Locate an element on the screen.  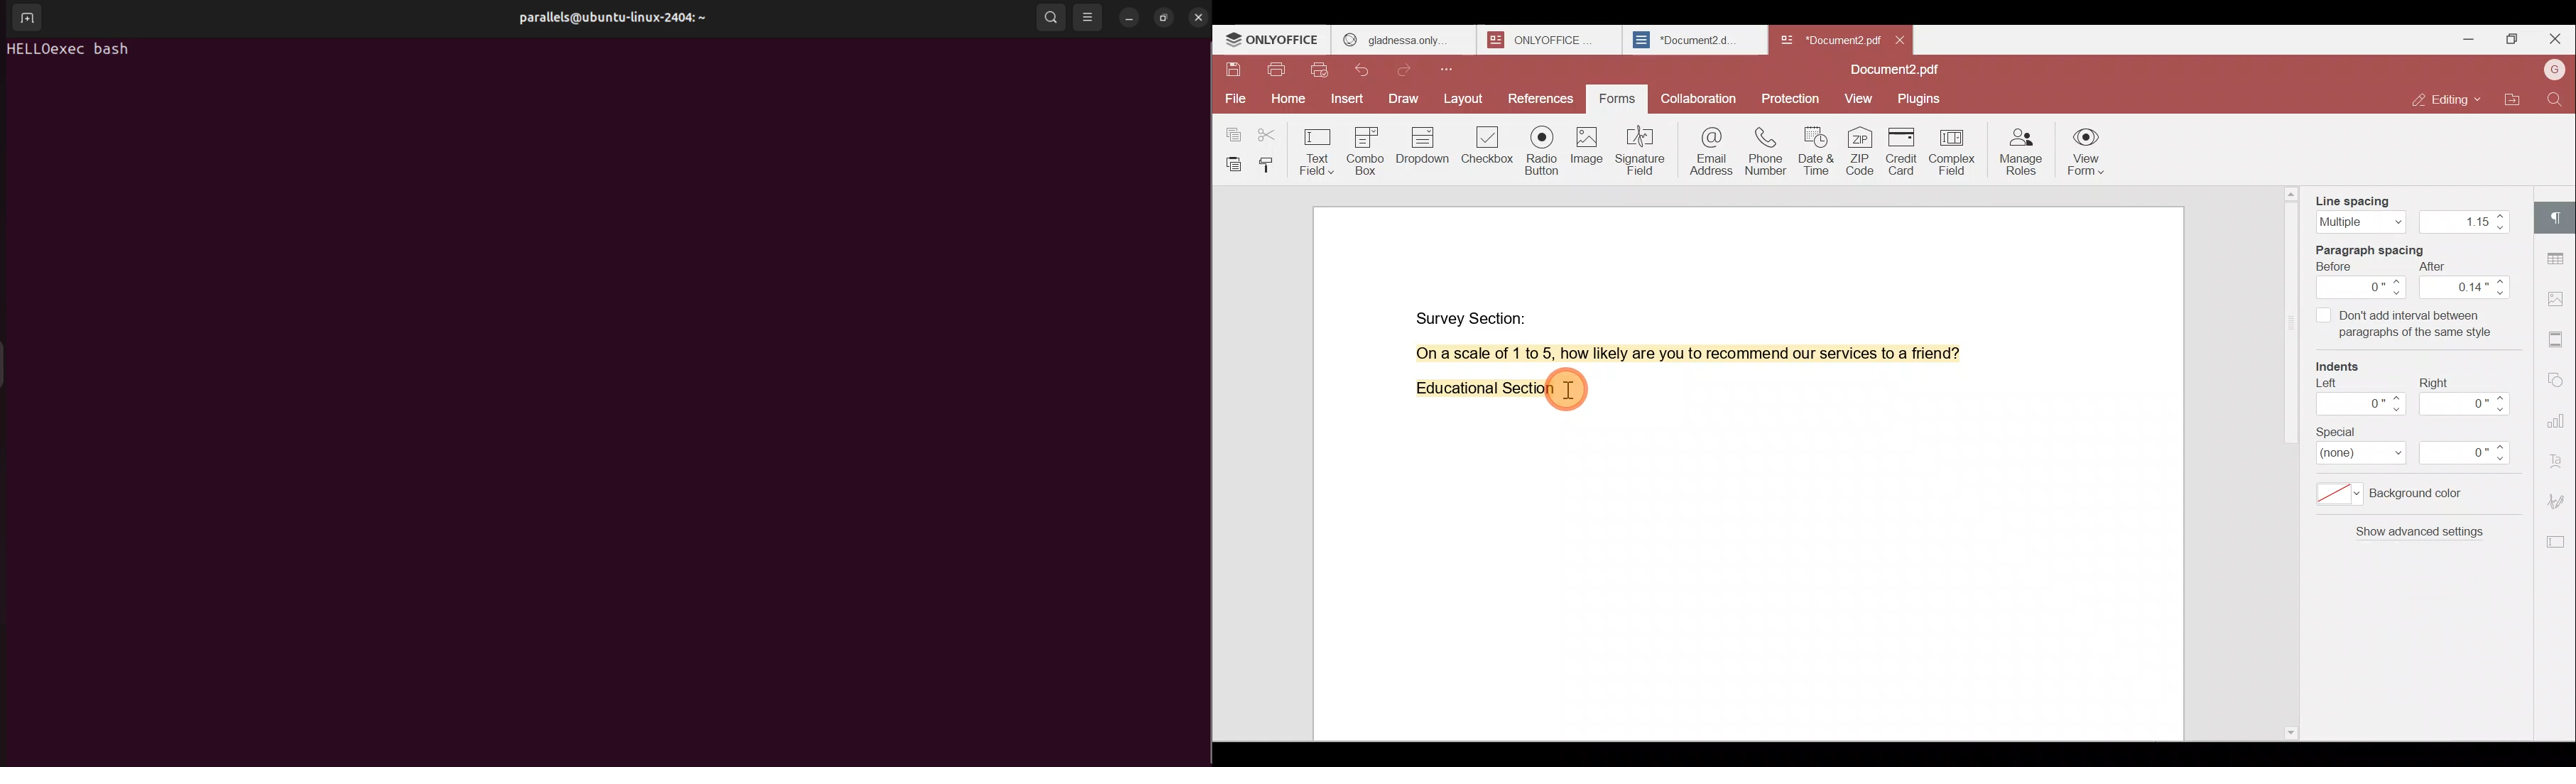
View form is located at coordinates (2086, 153).